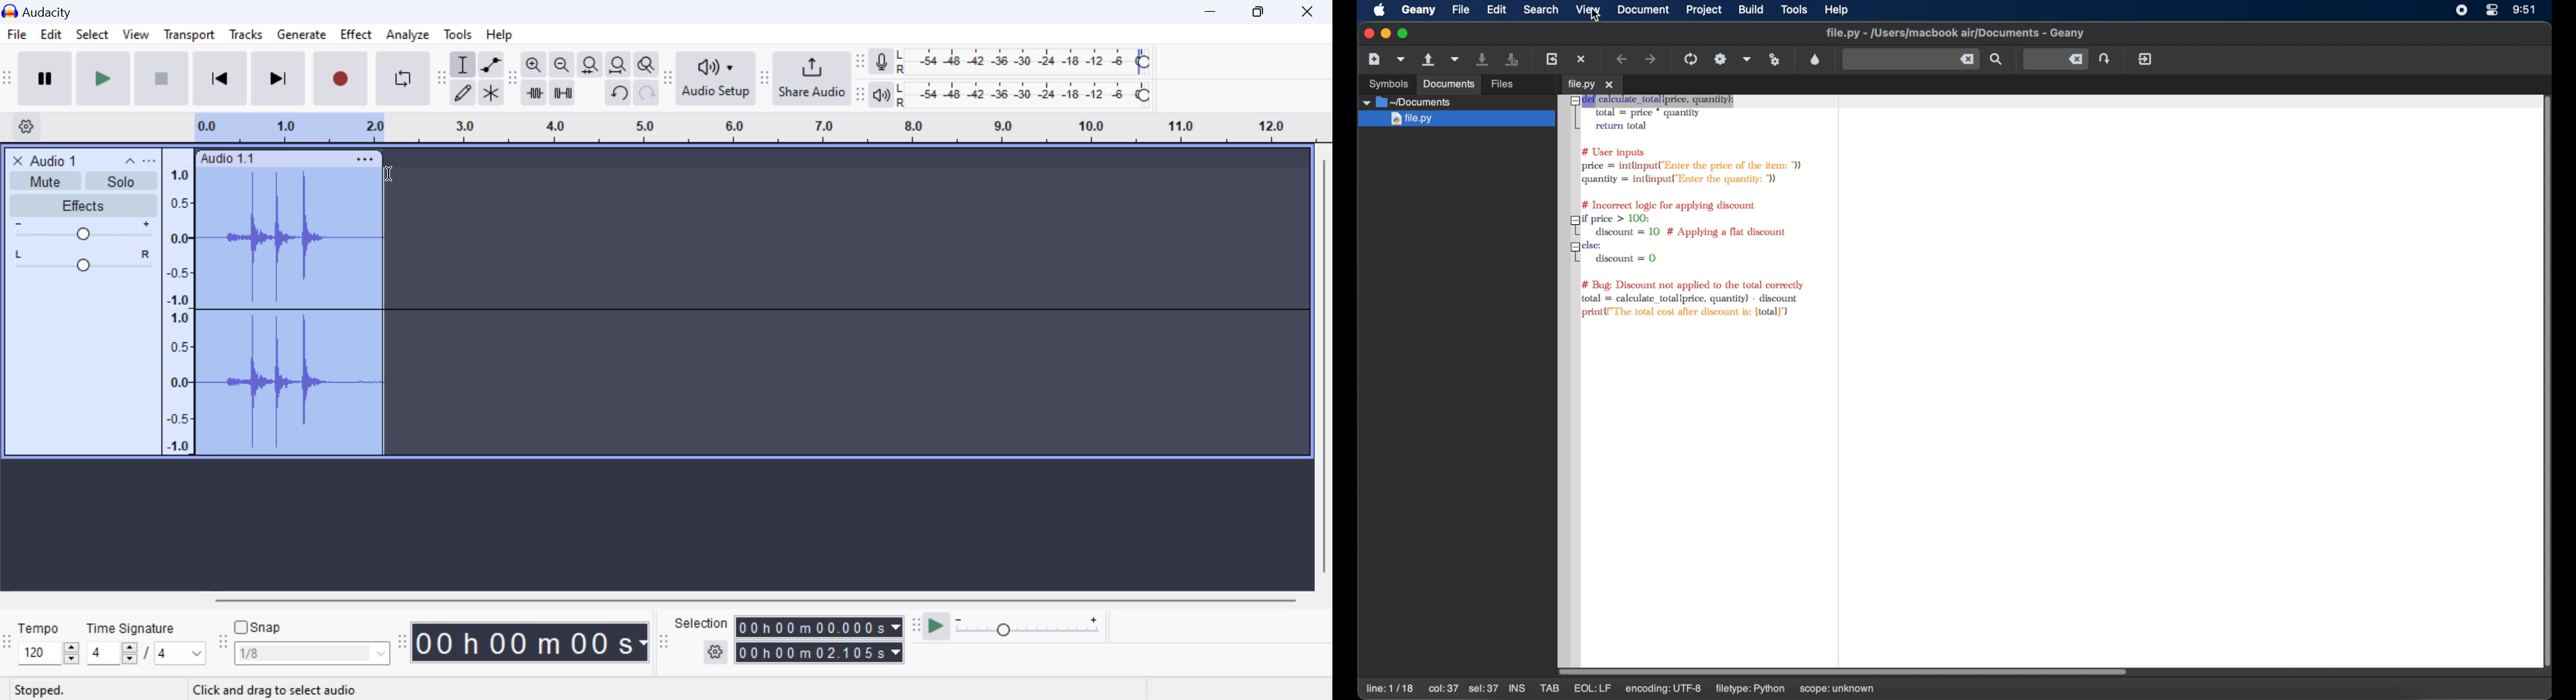 The width and height of the screenshot is (2576, 700). What do you see at coordinates (228, 159) in the screenshot?
I see `Clip Label` at bounding box center [228, 159].